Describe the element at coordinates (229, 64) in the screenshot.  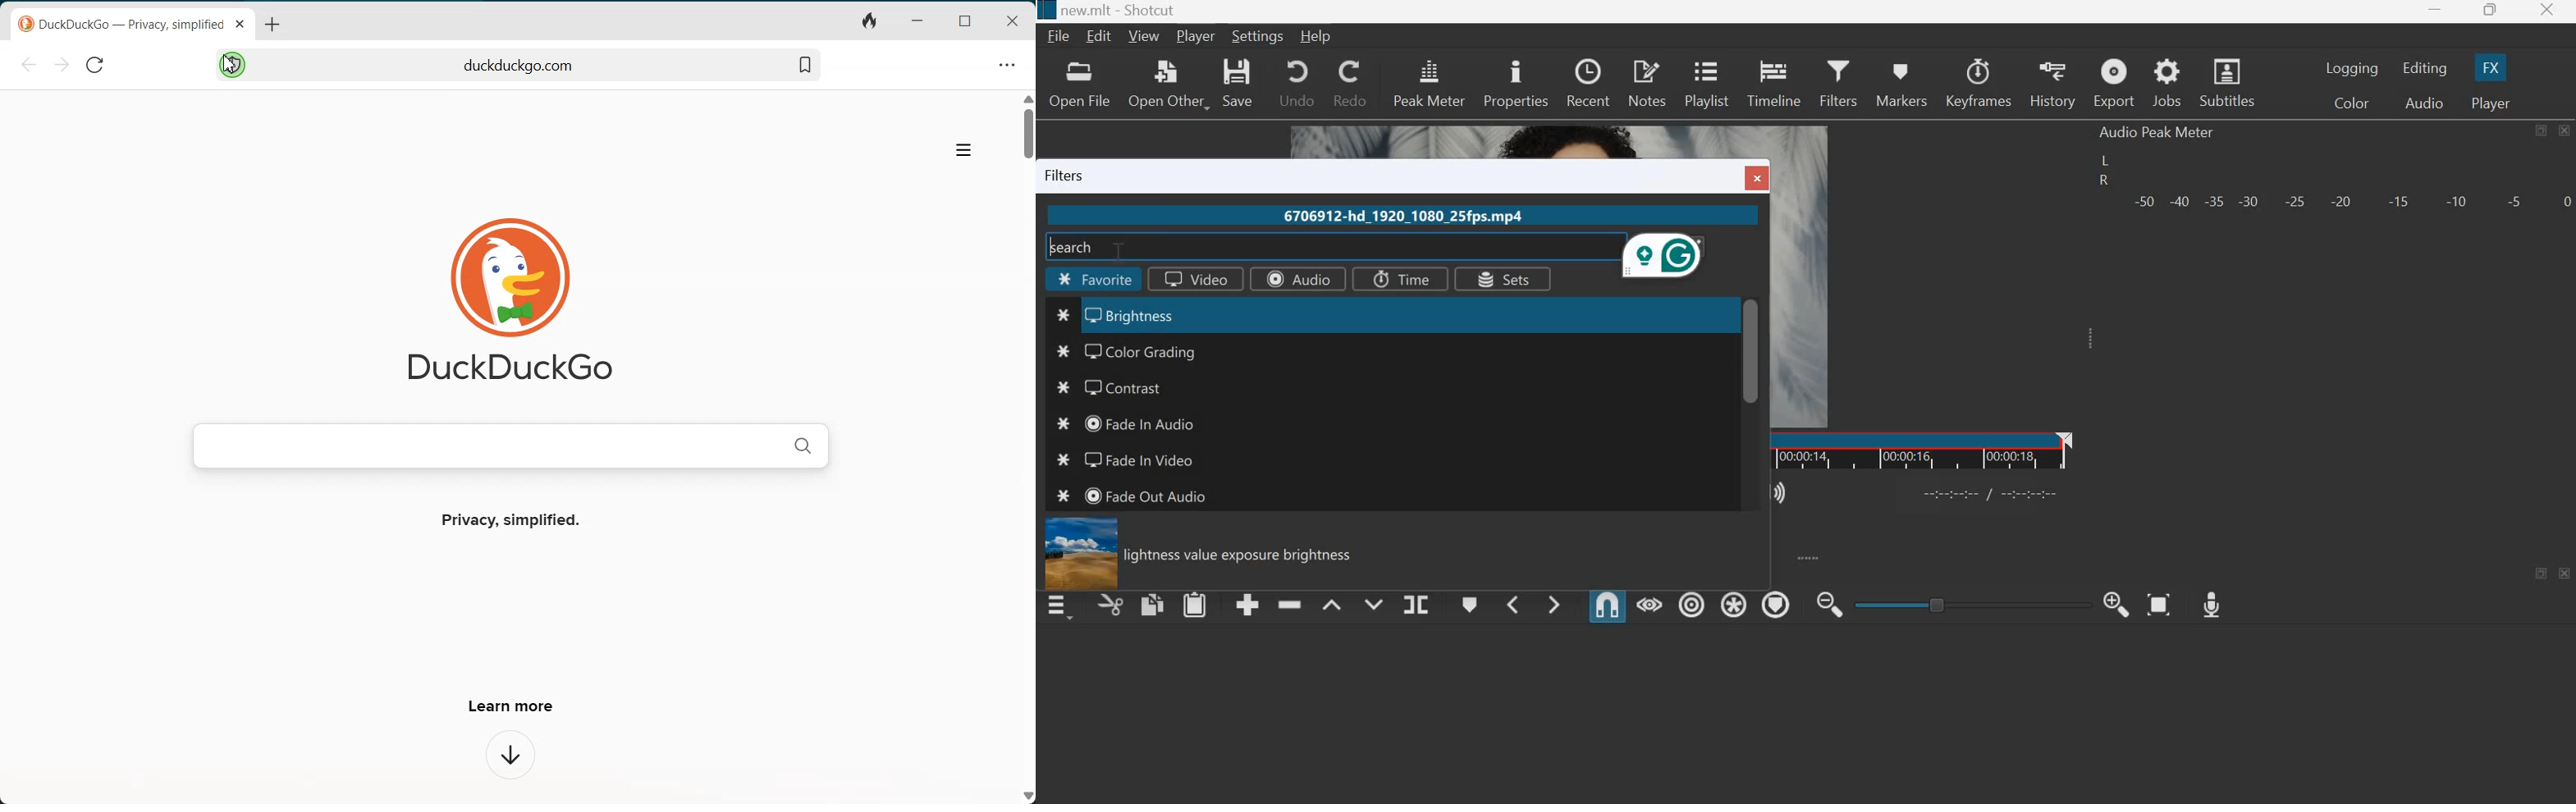
I see `Cursor` at that location.